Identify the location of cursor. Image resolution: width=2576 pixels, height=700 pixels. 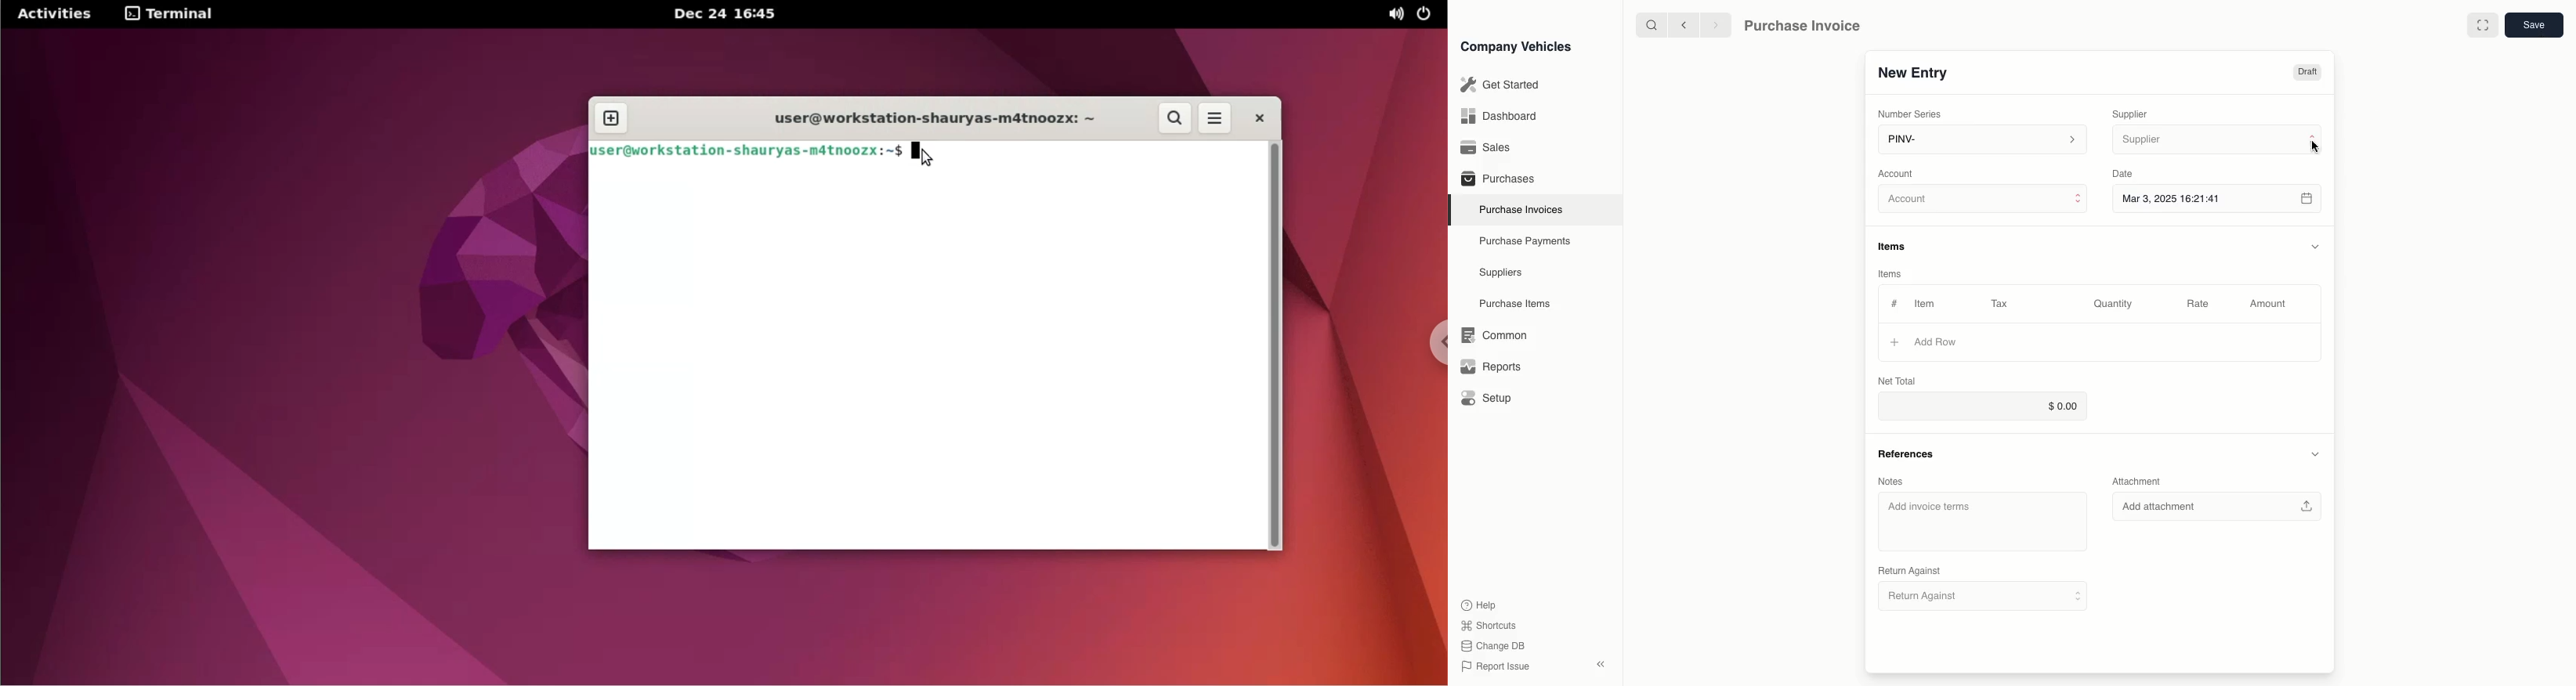
(2315, 147).